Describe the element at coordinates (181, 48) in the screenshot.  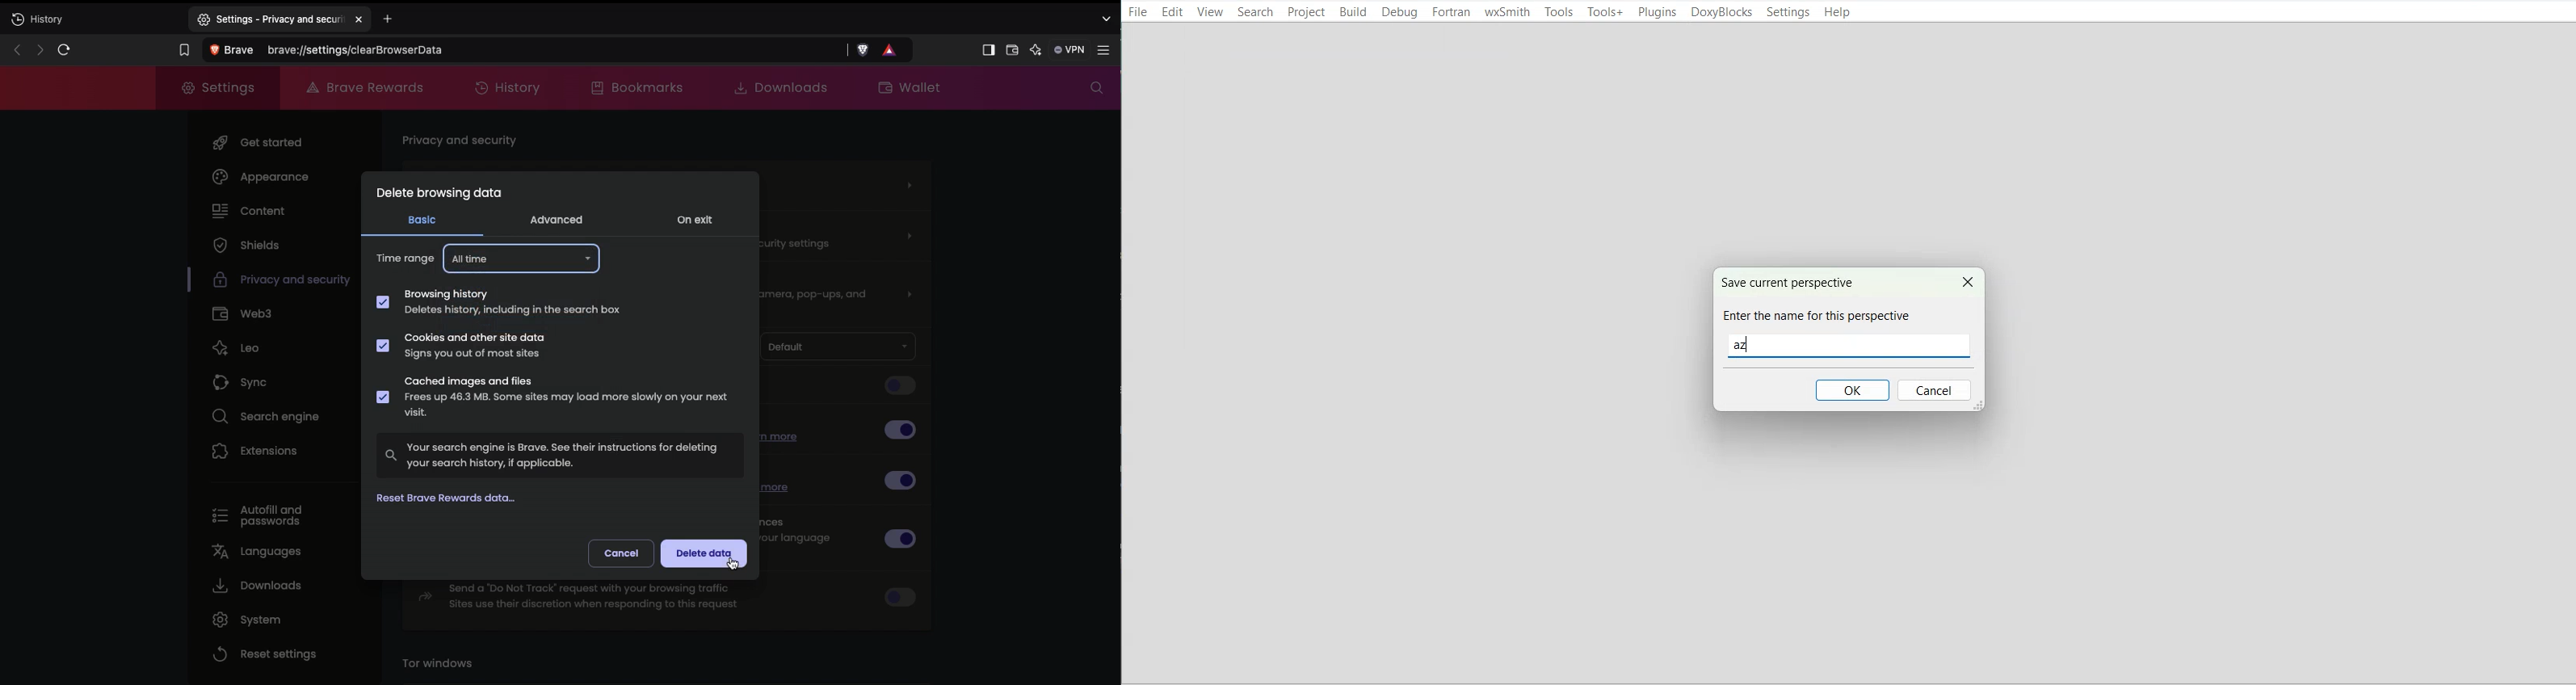
I see `Bookmark` at that location.